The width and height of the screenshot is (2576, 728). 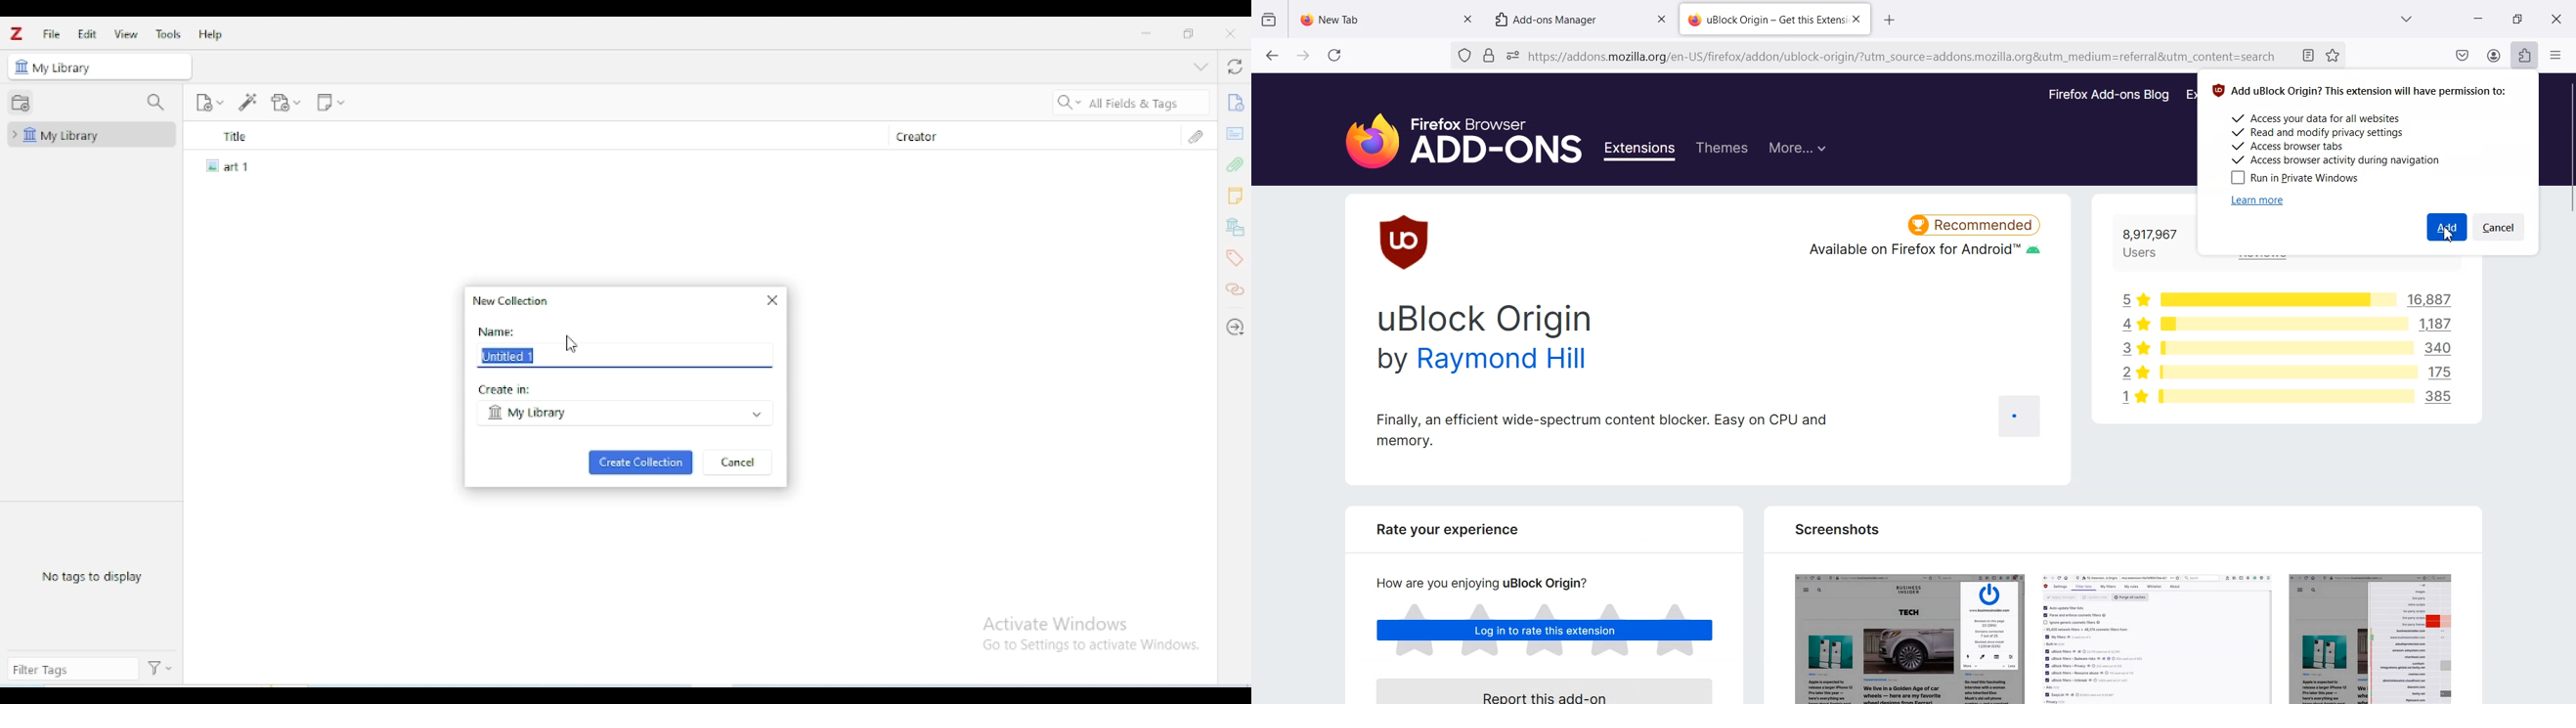 What do you see at coordinates (2444, 399) in the screenshot?
I see `385 users` at bounding box center [2444, 399].